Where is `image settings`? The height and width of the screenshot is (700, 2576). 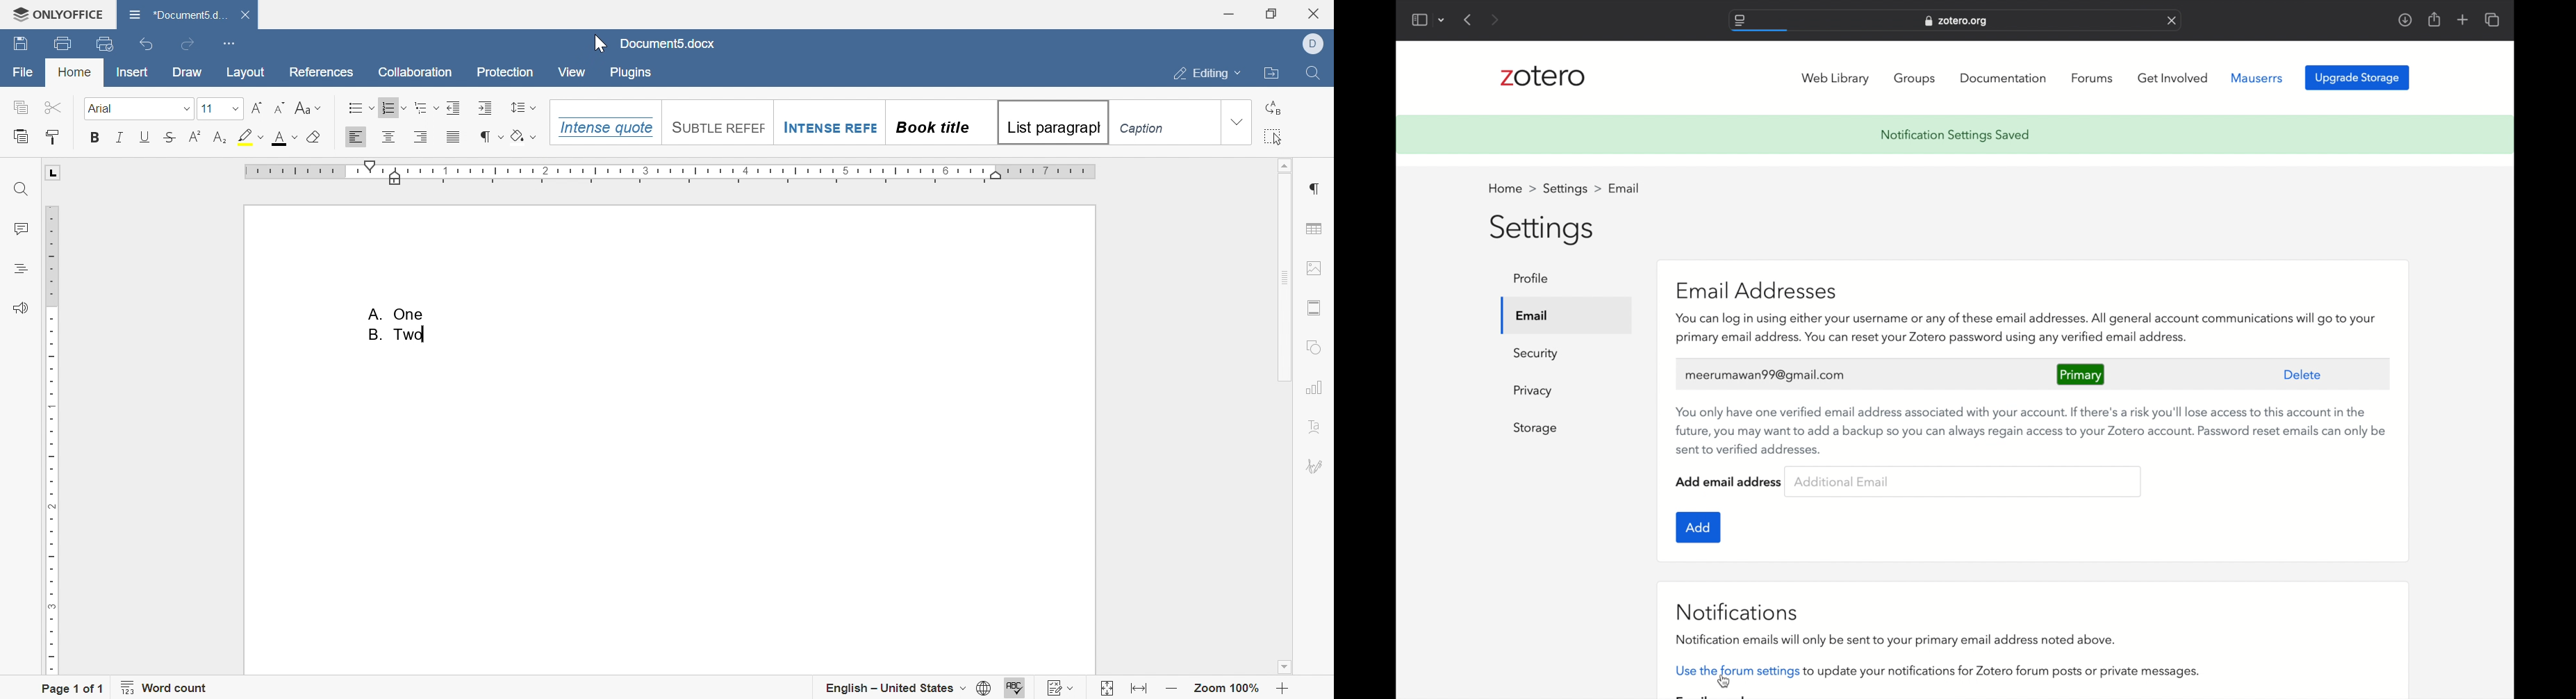 image settings is located at coordinates (1316, 268).